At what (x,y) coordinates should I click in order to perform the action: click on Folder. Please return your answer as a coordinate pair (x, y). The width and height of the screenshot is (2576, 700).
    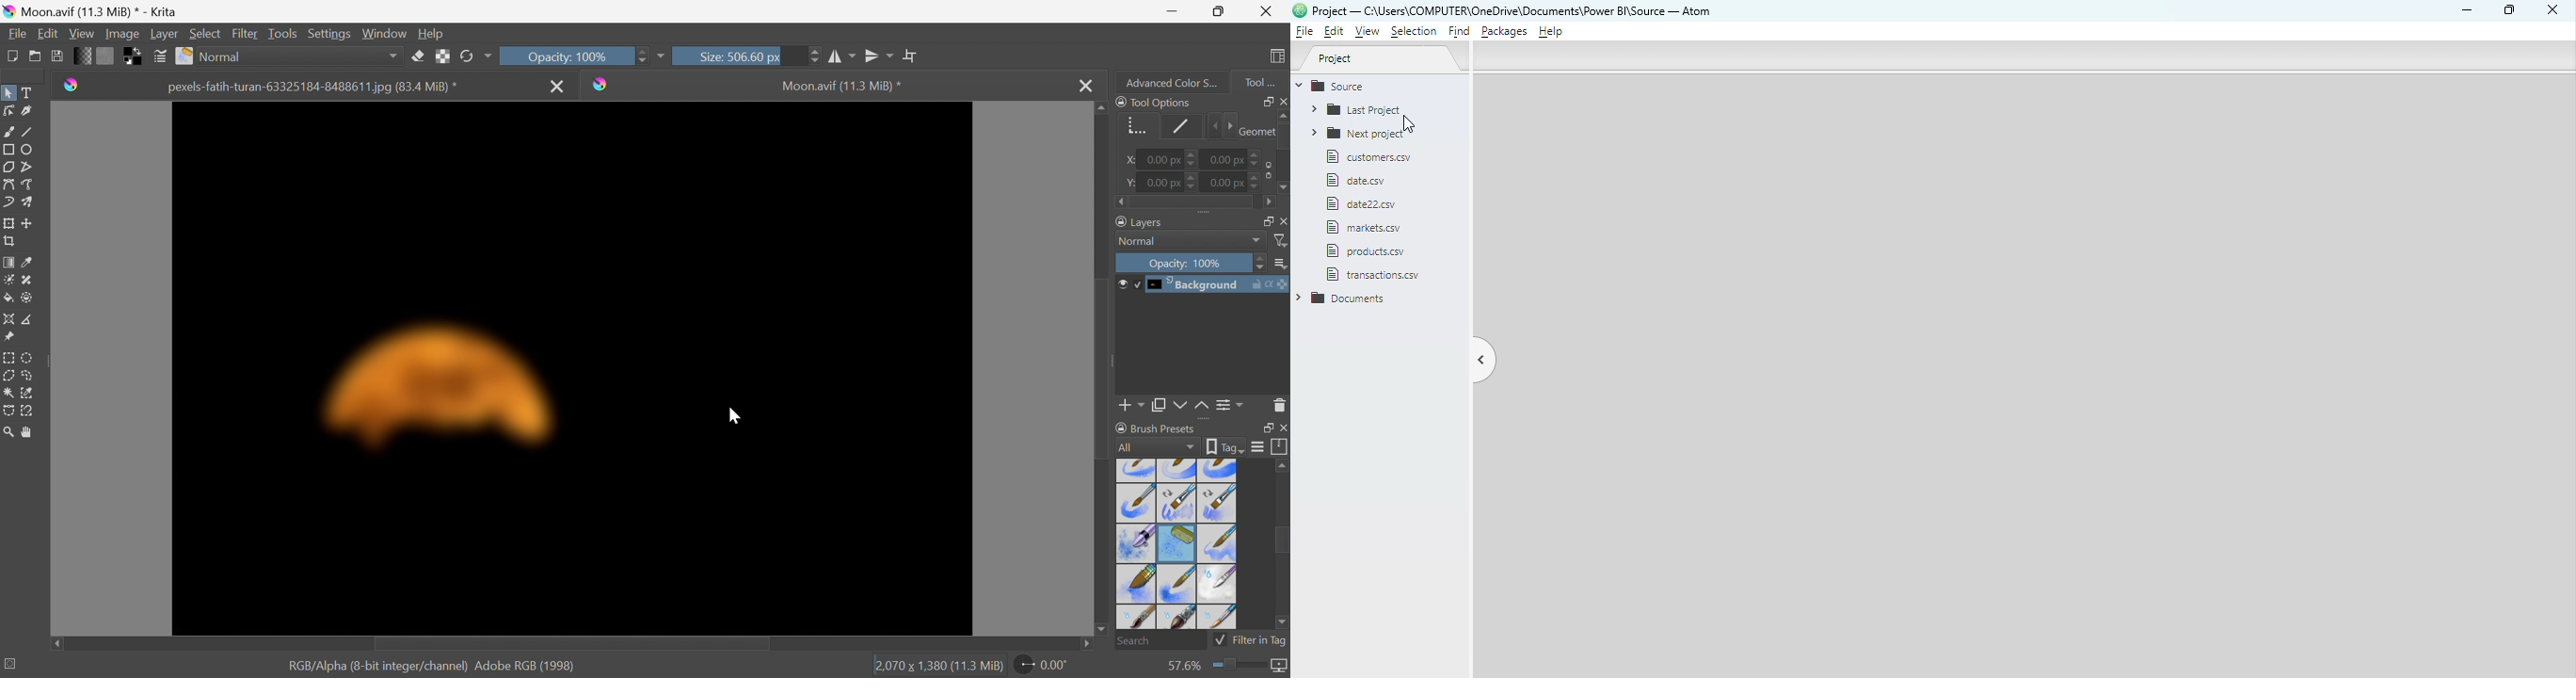
    Looking at the image, I should click on (1378, 112).